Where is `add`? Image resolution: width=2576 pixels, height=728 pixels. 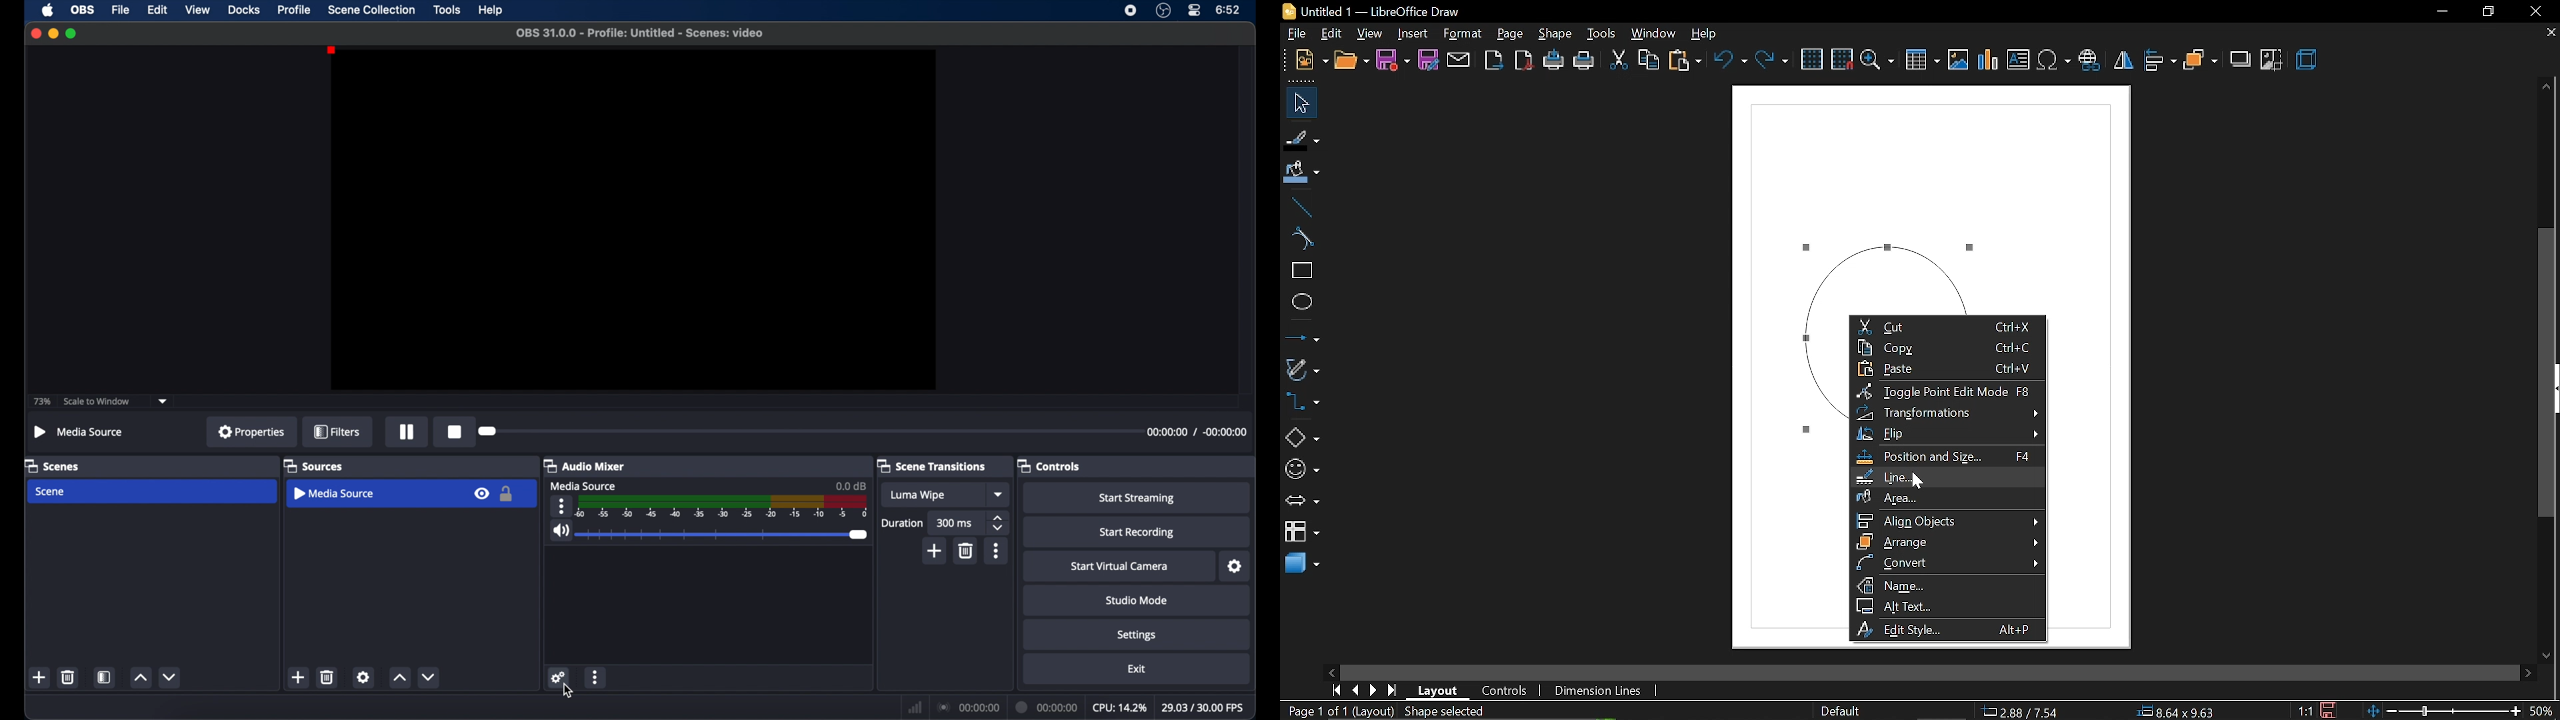 add is located at coordinates (933, 551).